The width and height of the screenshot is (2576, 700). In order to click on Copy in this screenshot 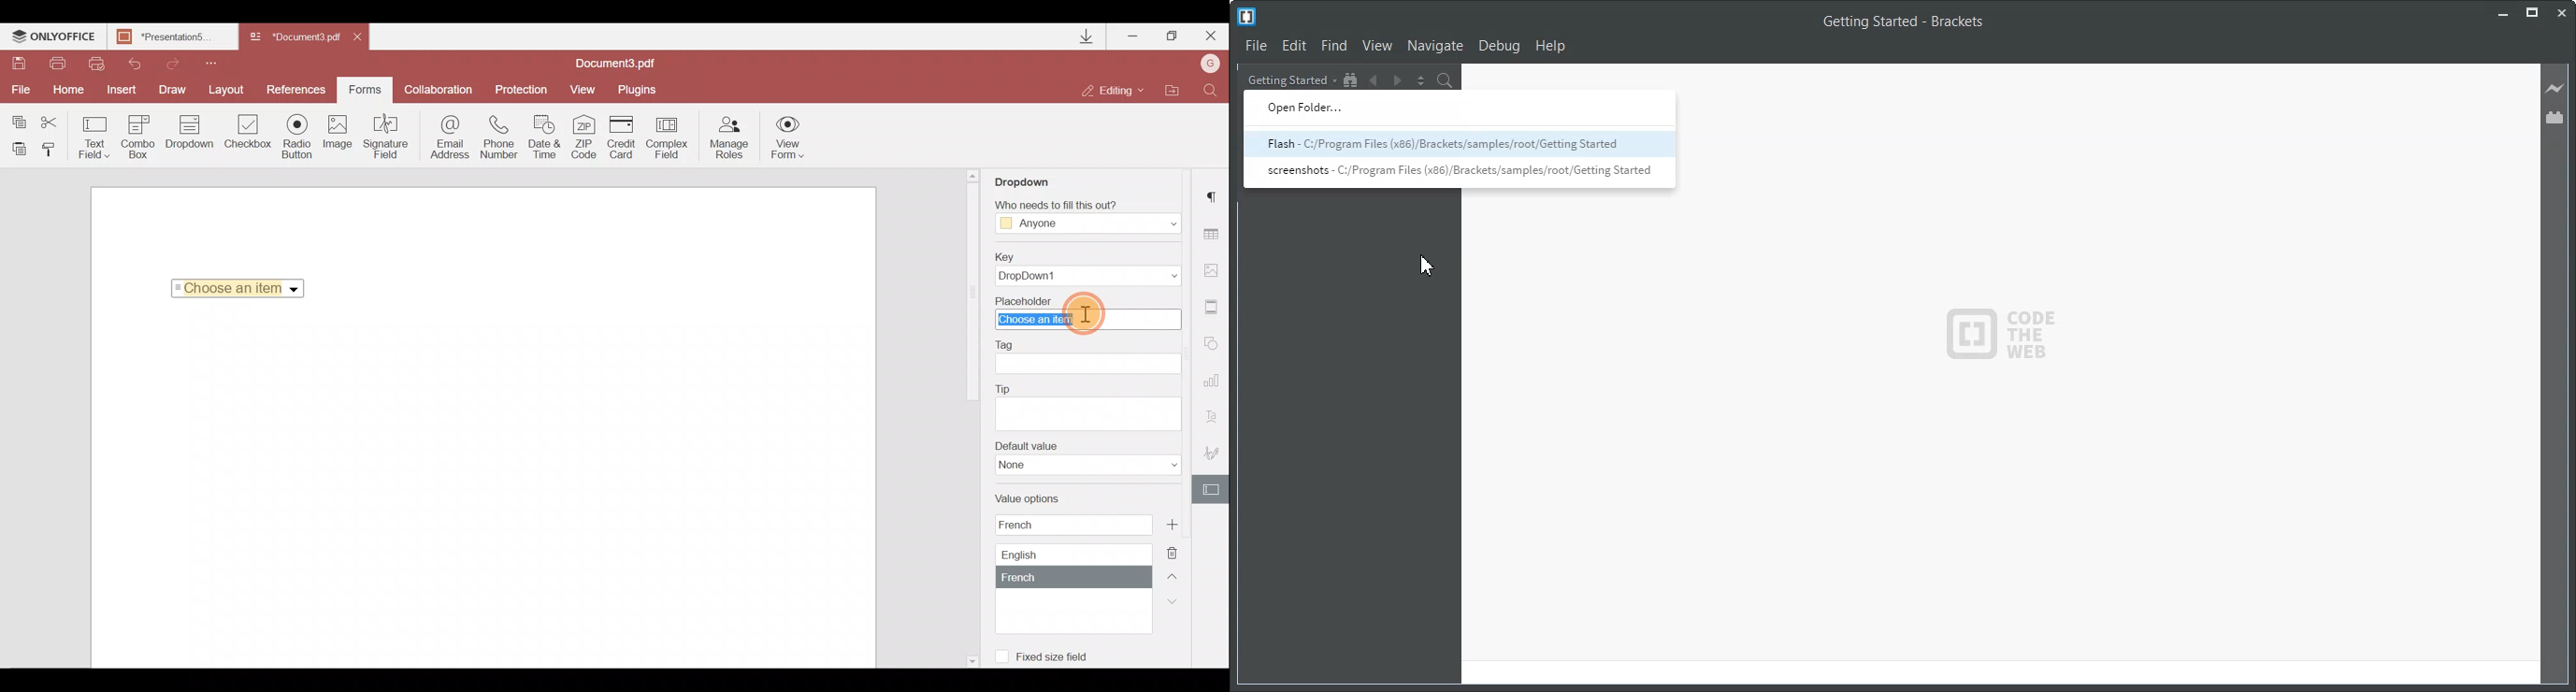, I will do `click(18, 119)`.